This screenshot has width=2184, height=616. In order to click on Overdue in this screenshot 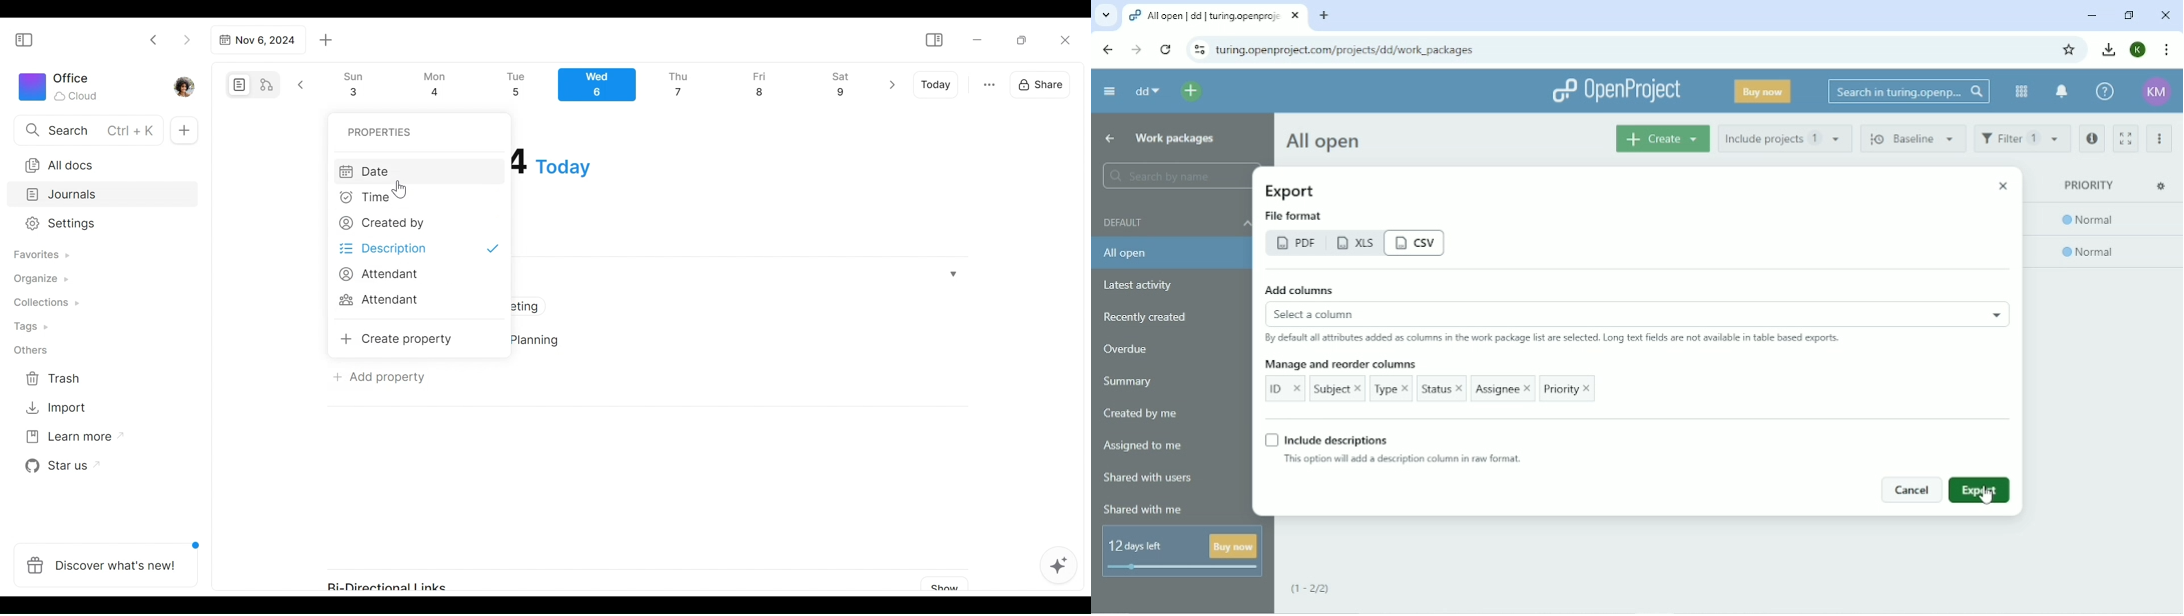, I will do `click(1126, 349)`.